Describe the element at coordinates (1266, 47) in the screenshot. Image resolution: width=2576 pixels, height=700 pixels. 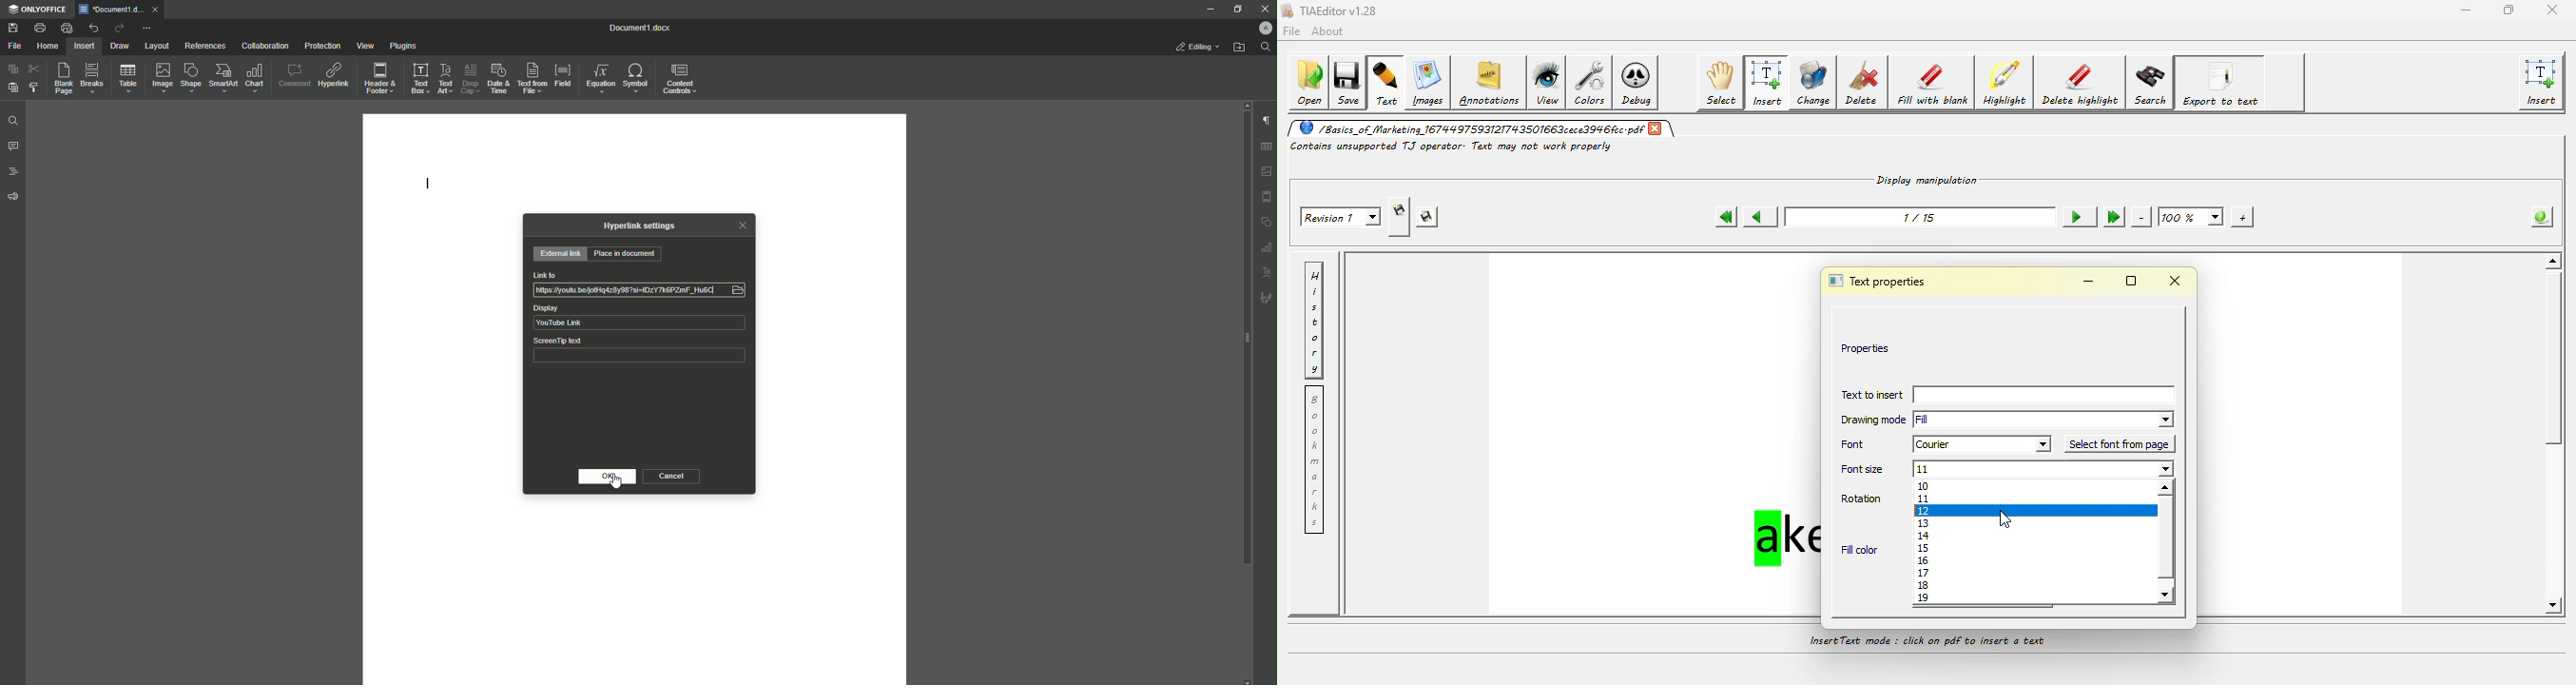
I see `Find` at that location.